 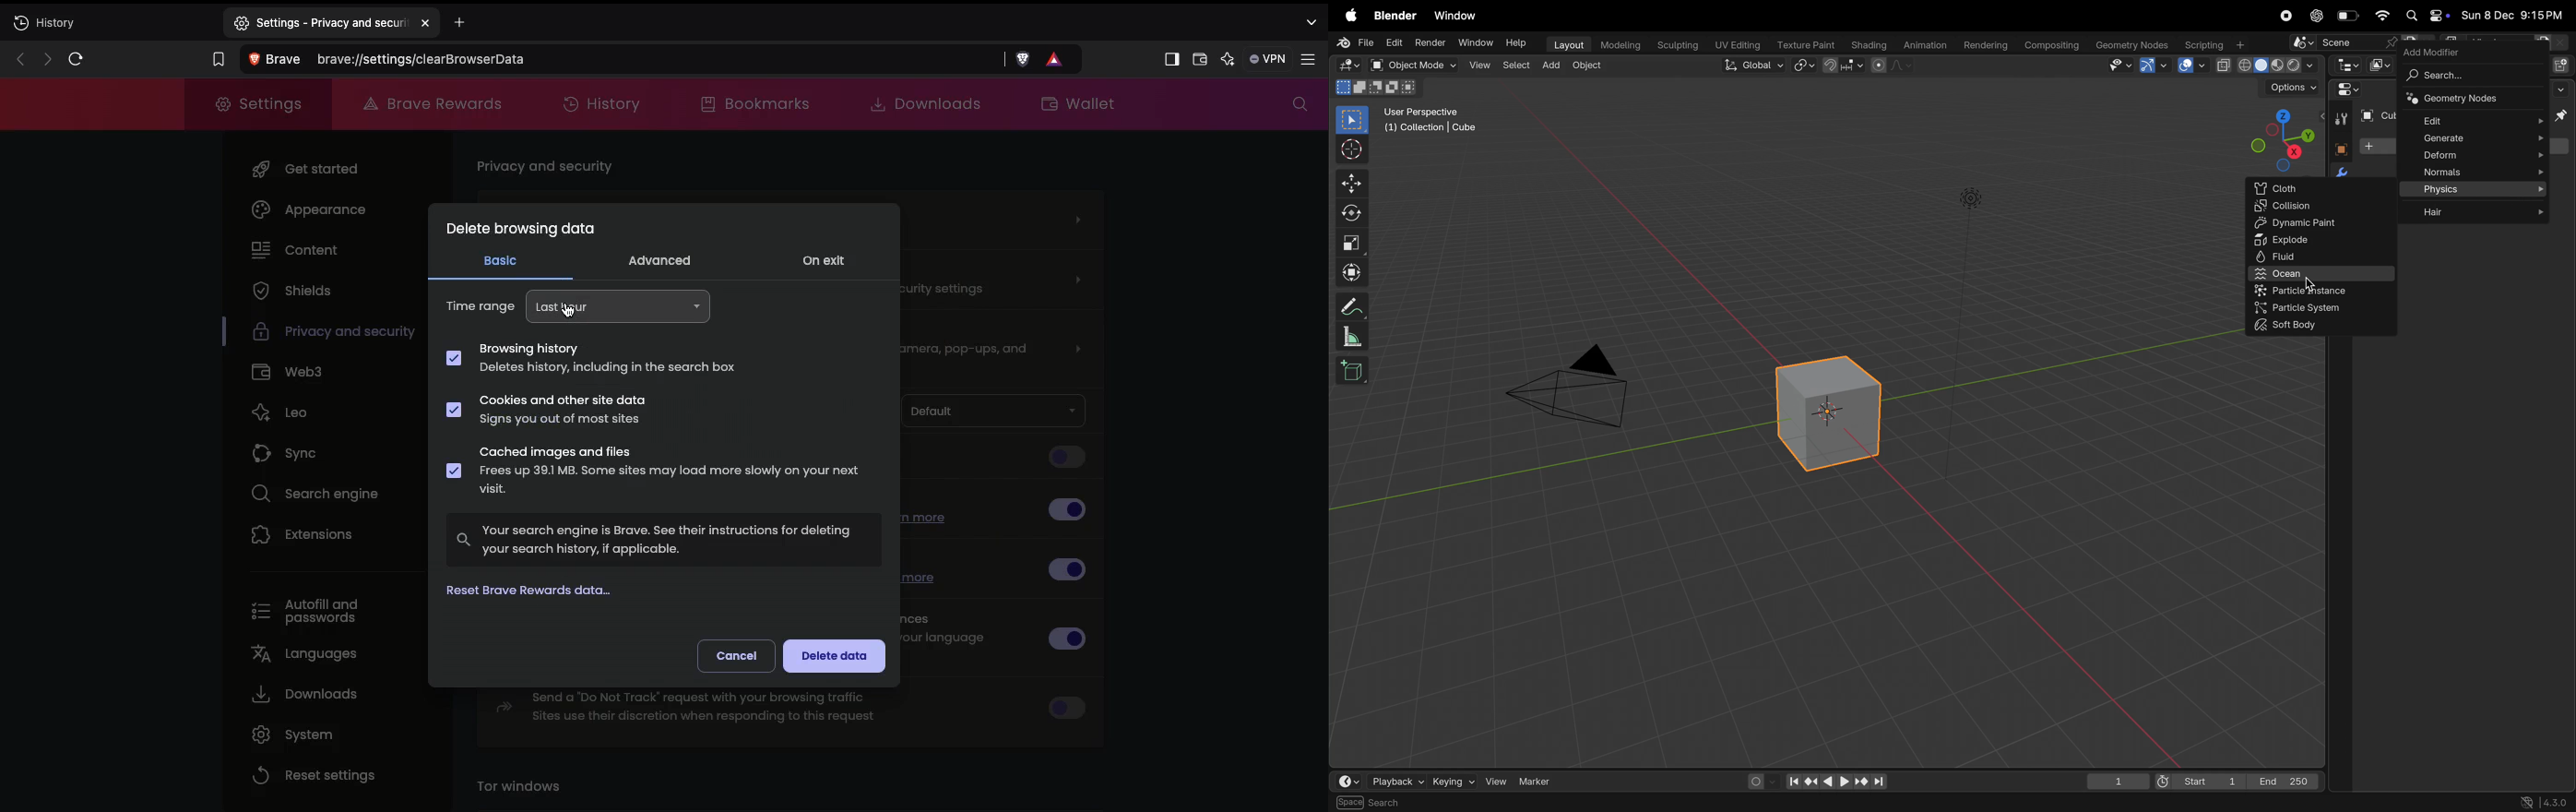 What do you see at coordinates (1295, 104) in the screenshot?
I see `Search` at bounding box center [1295, 104].